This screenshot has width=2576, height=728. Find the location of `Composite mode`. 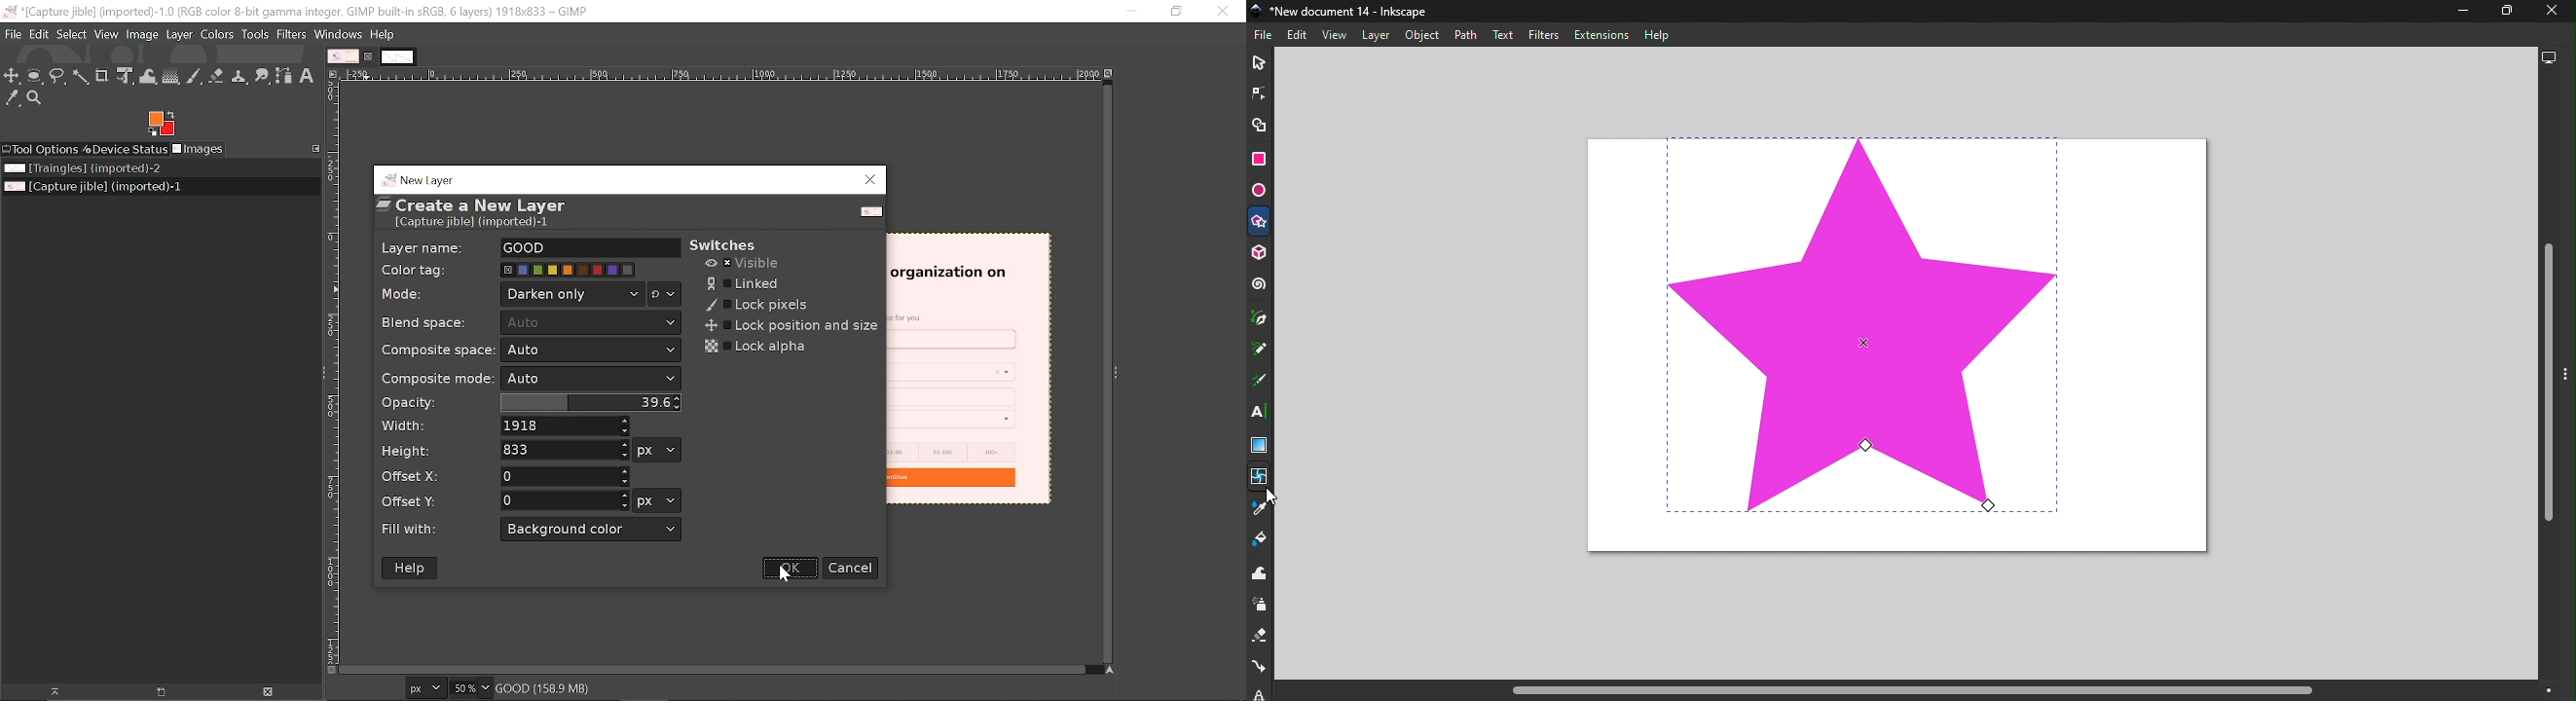

Composite mode is located at coordinates (592, 380).